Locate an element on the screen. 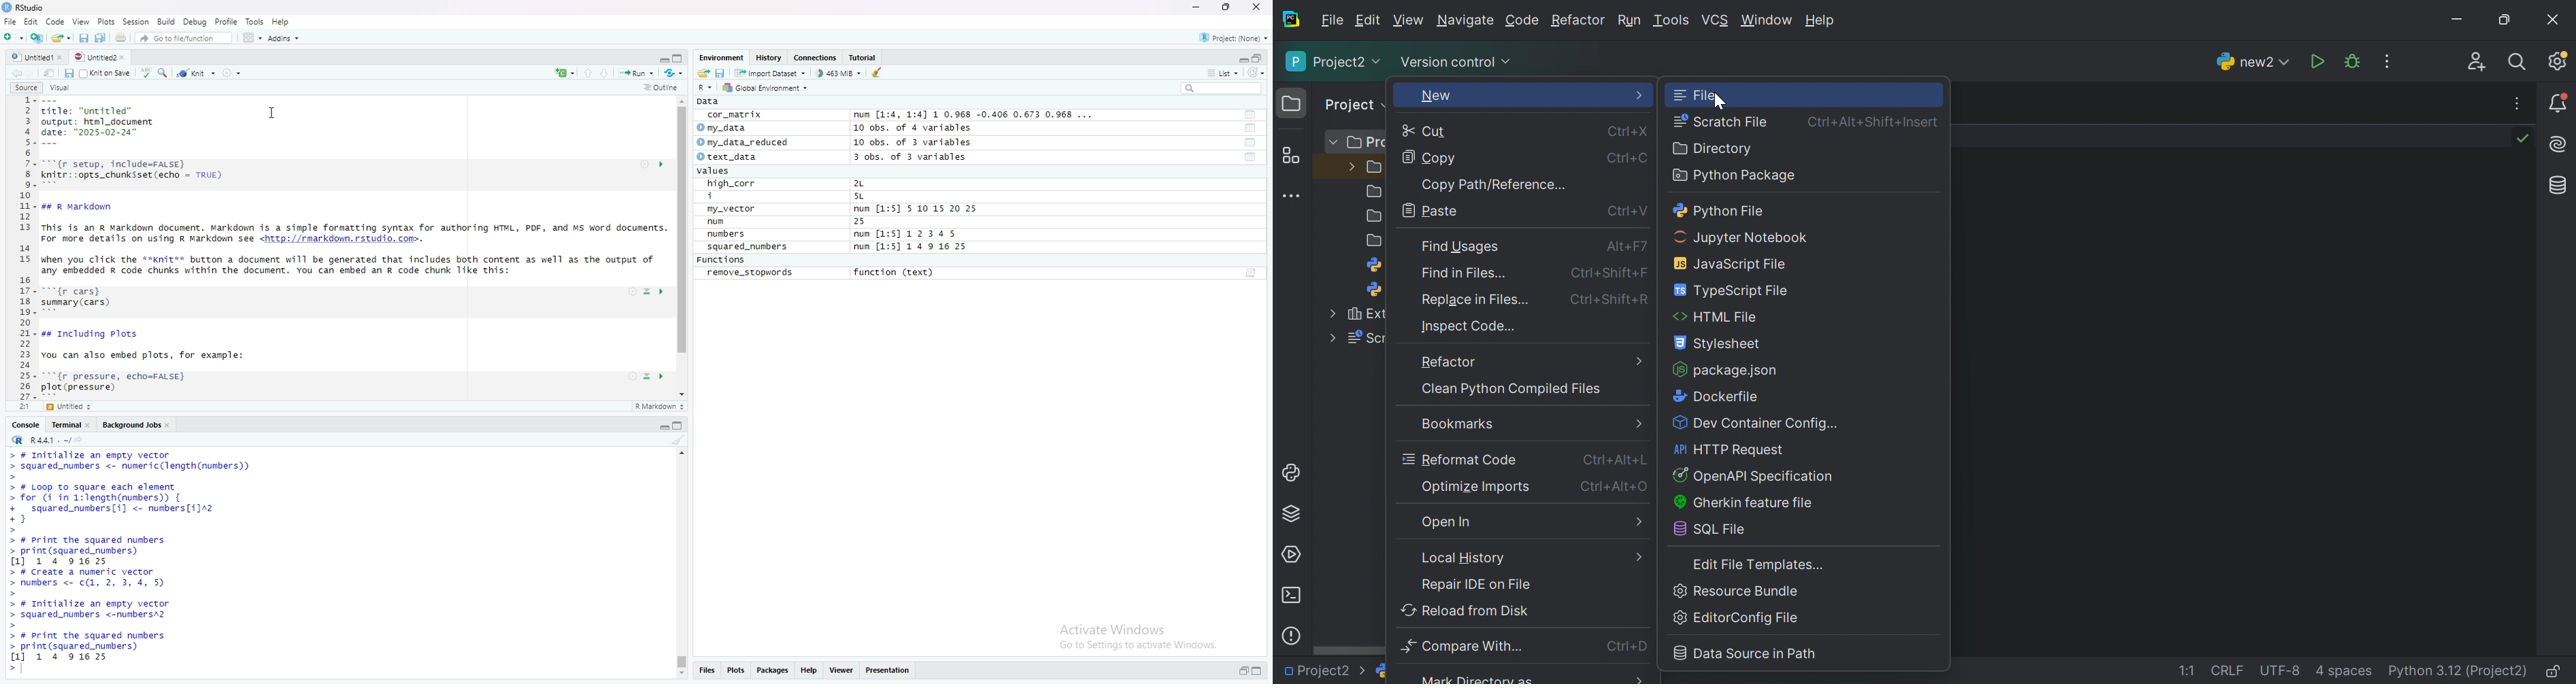 The image size is (2576, 700). 2L is located at coordinates (877, 184).